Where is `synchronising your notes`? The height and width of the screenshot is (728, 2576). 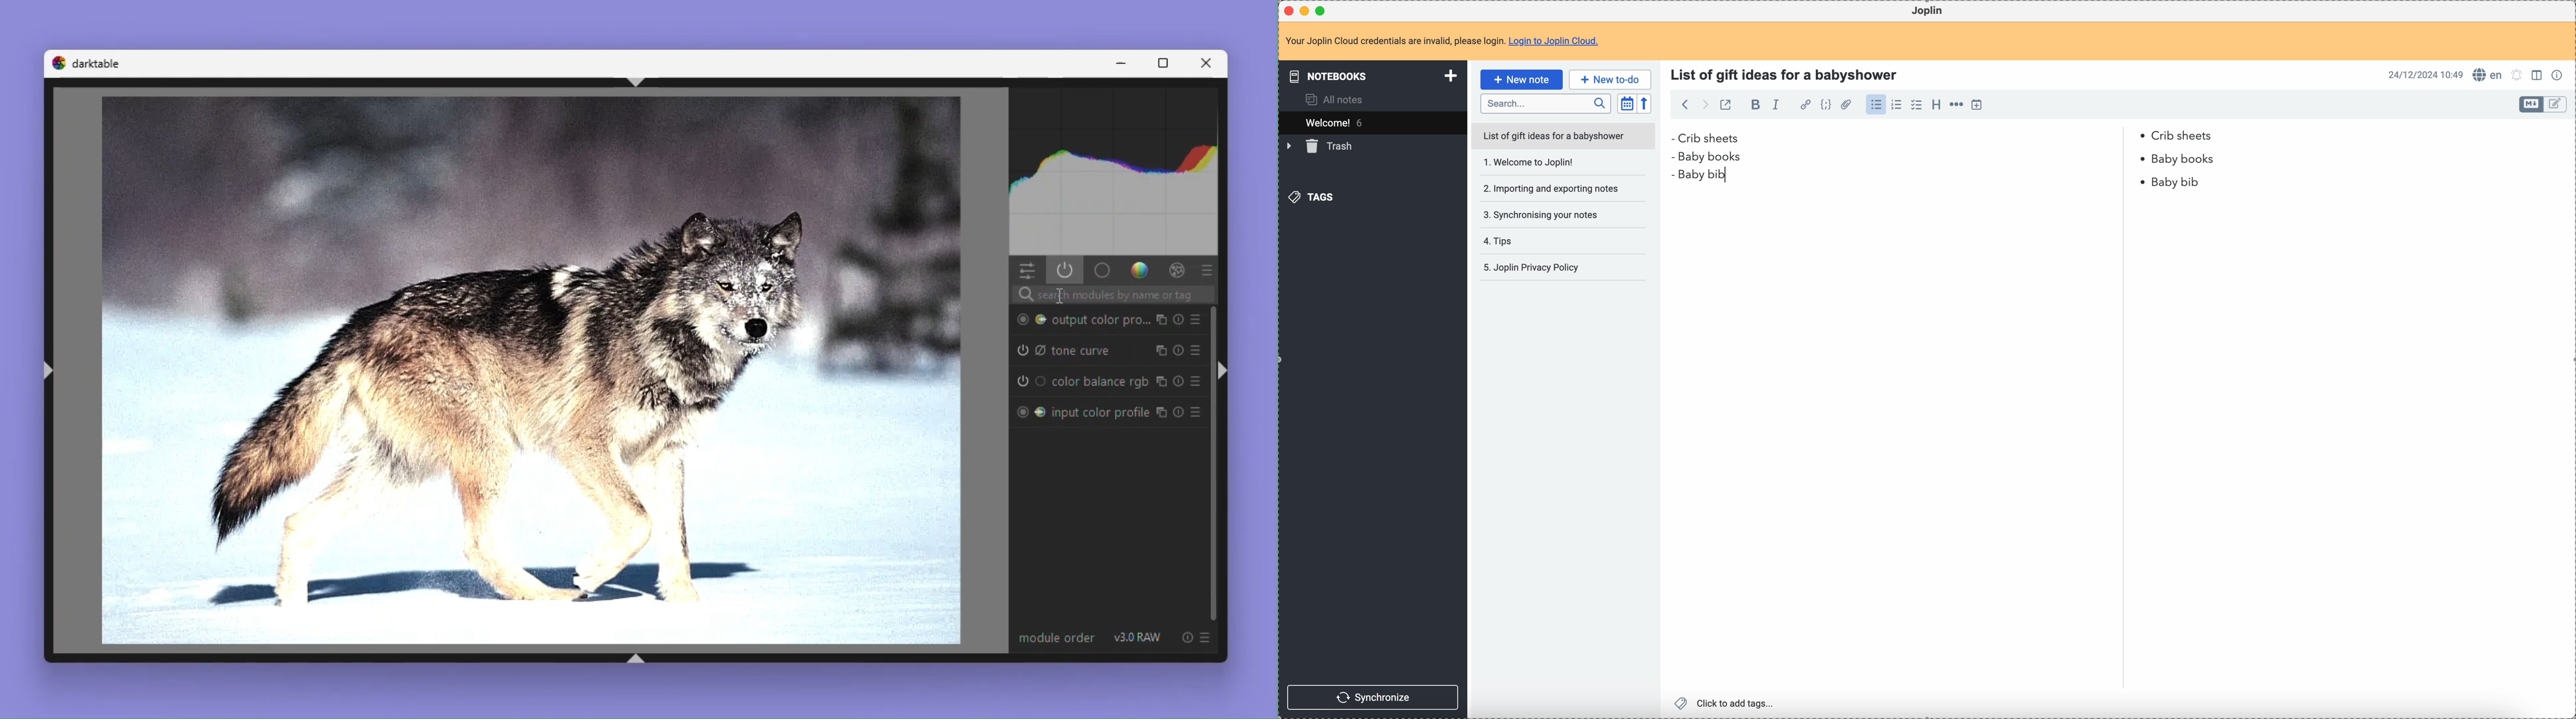 synchronising your notes is located at coordinates (1549, 215).